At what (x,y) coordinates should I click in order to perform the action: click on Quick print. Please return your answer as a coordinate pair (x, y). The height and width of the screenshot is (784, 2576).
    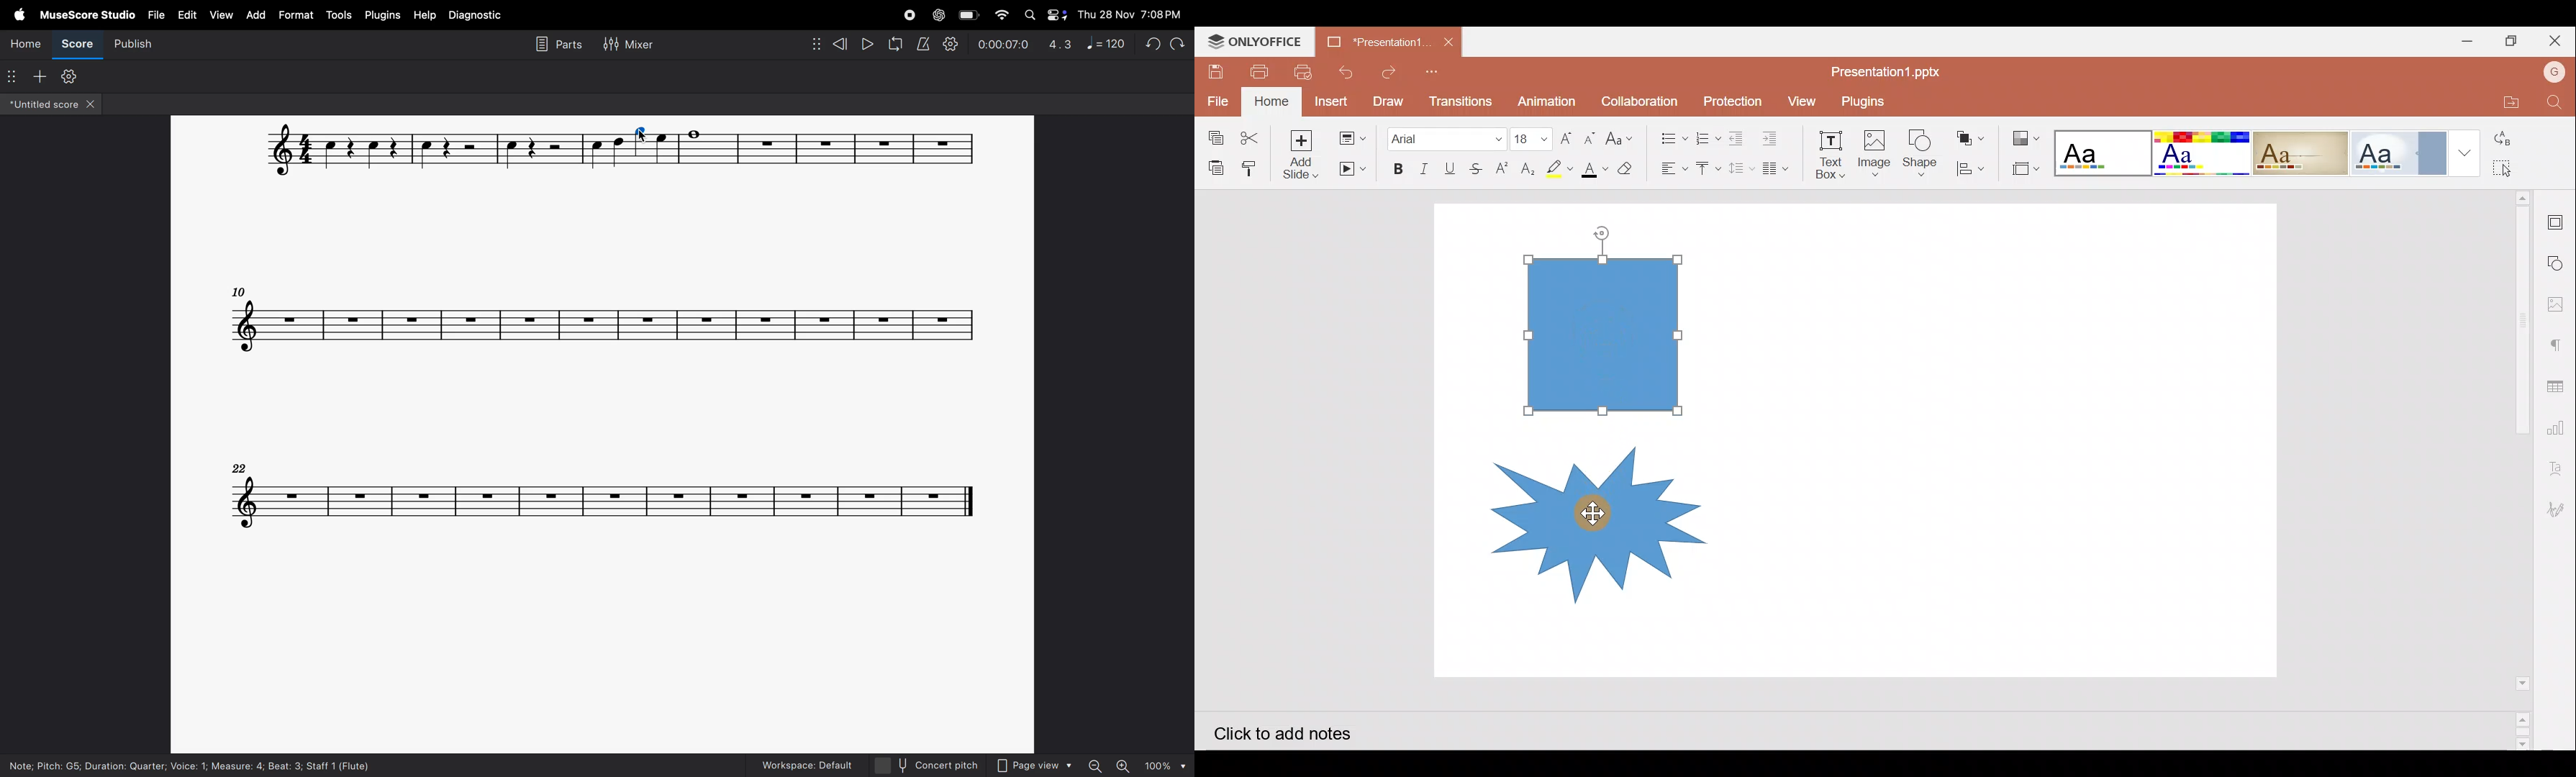
    Looking at the image, I should click on (1306, 69).